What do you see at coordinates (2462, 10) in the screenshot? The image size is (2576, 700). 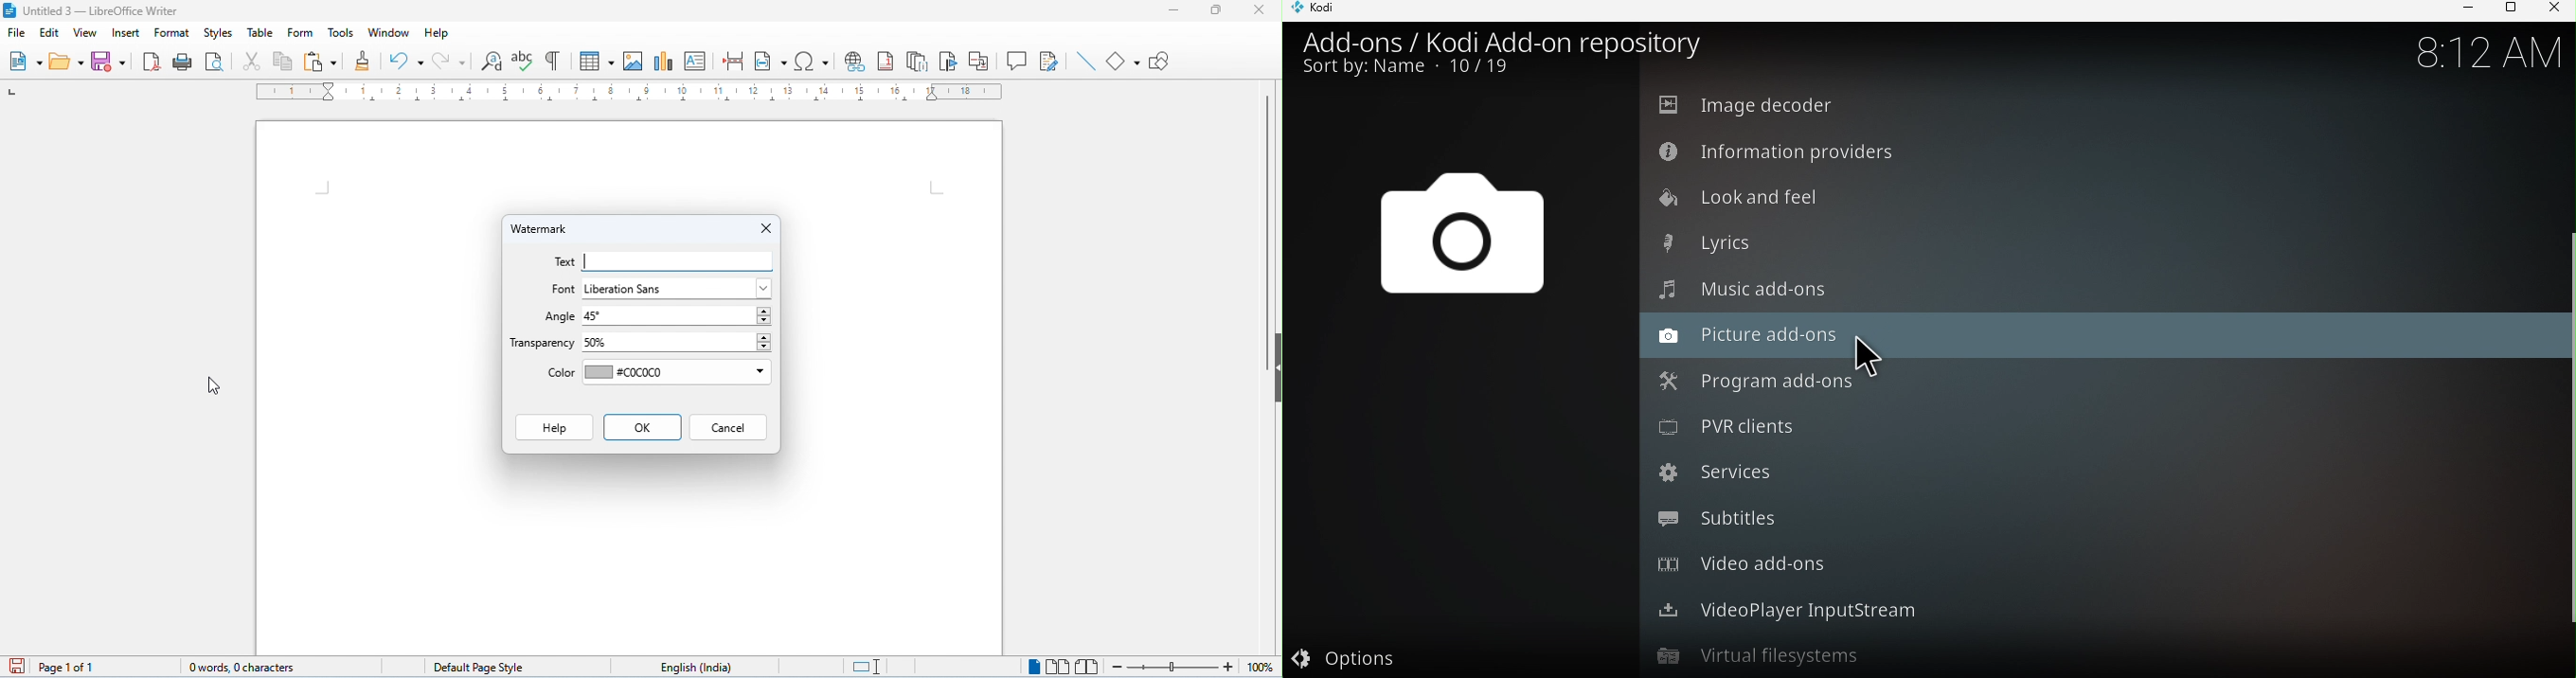 I see `Minimize` at bounding box center [2462, 10].